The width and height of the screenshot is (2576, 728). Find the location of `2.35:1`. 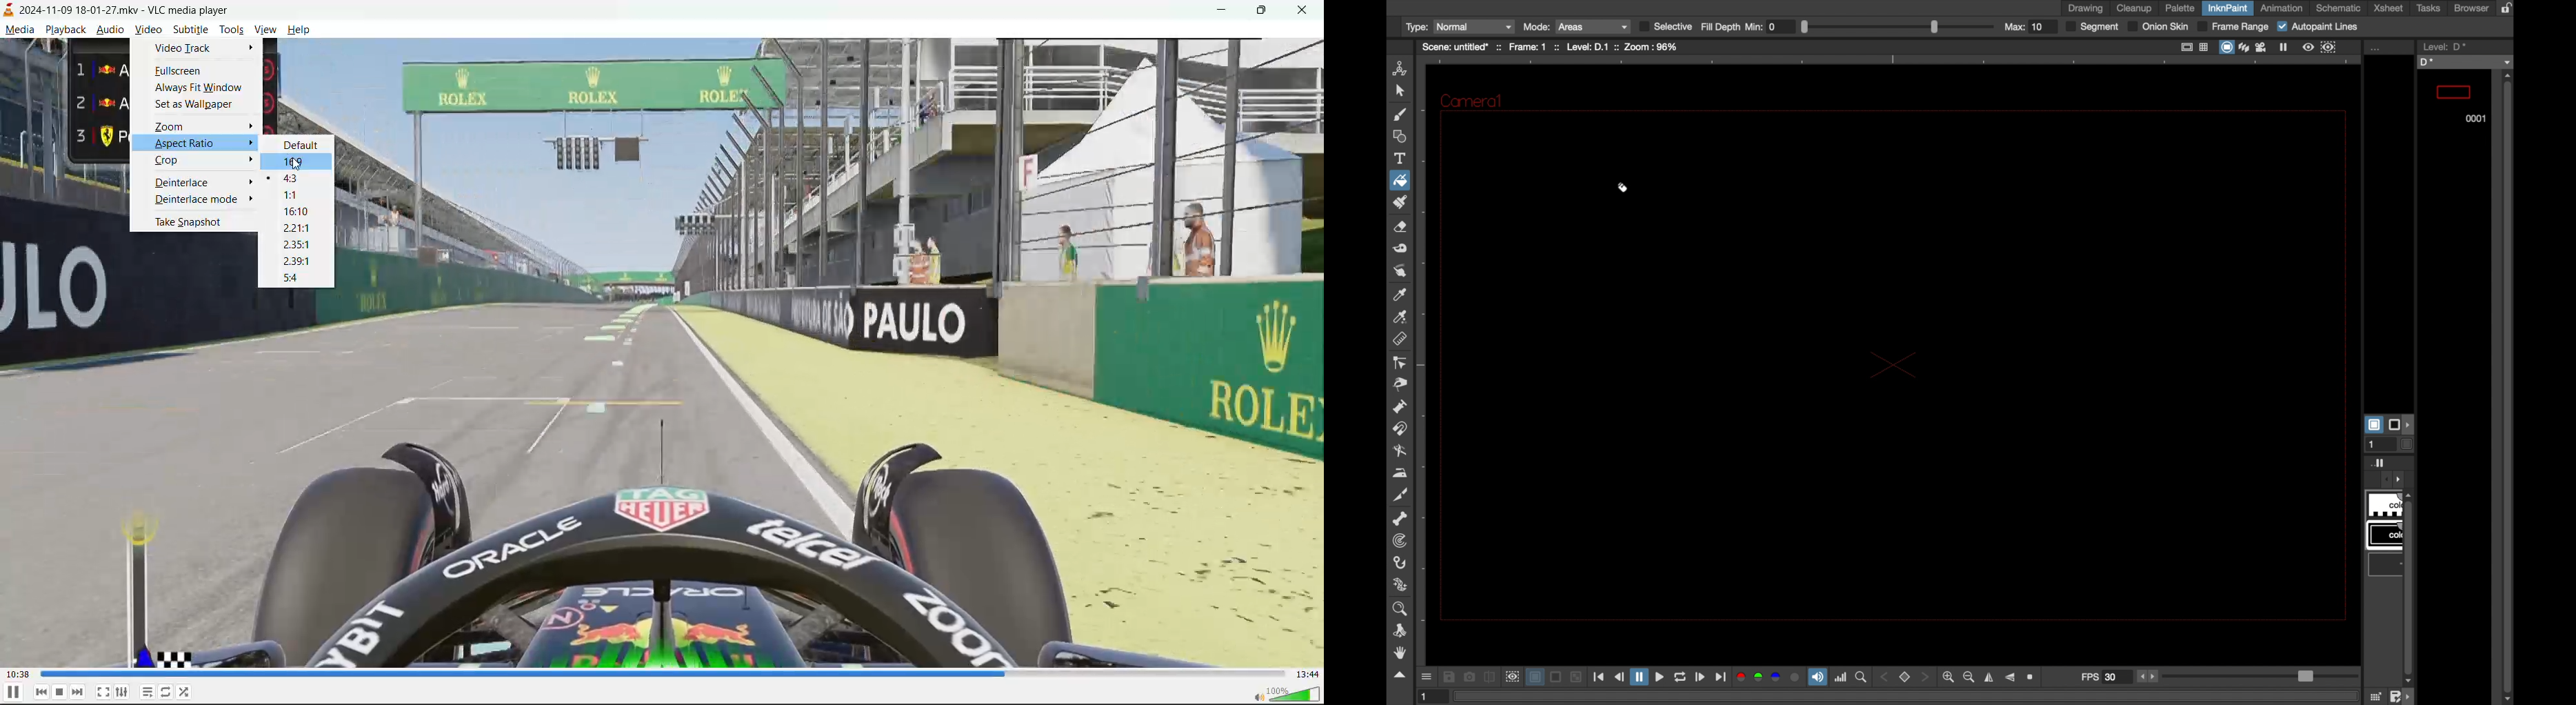

2.35:1 is located at coordinates (297, 244).